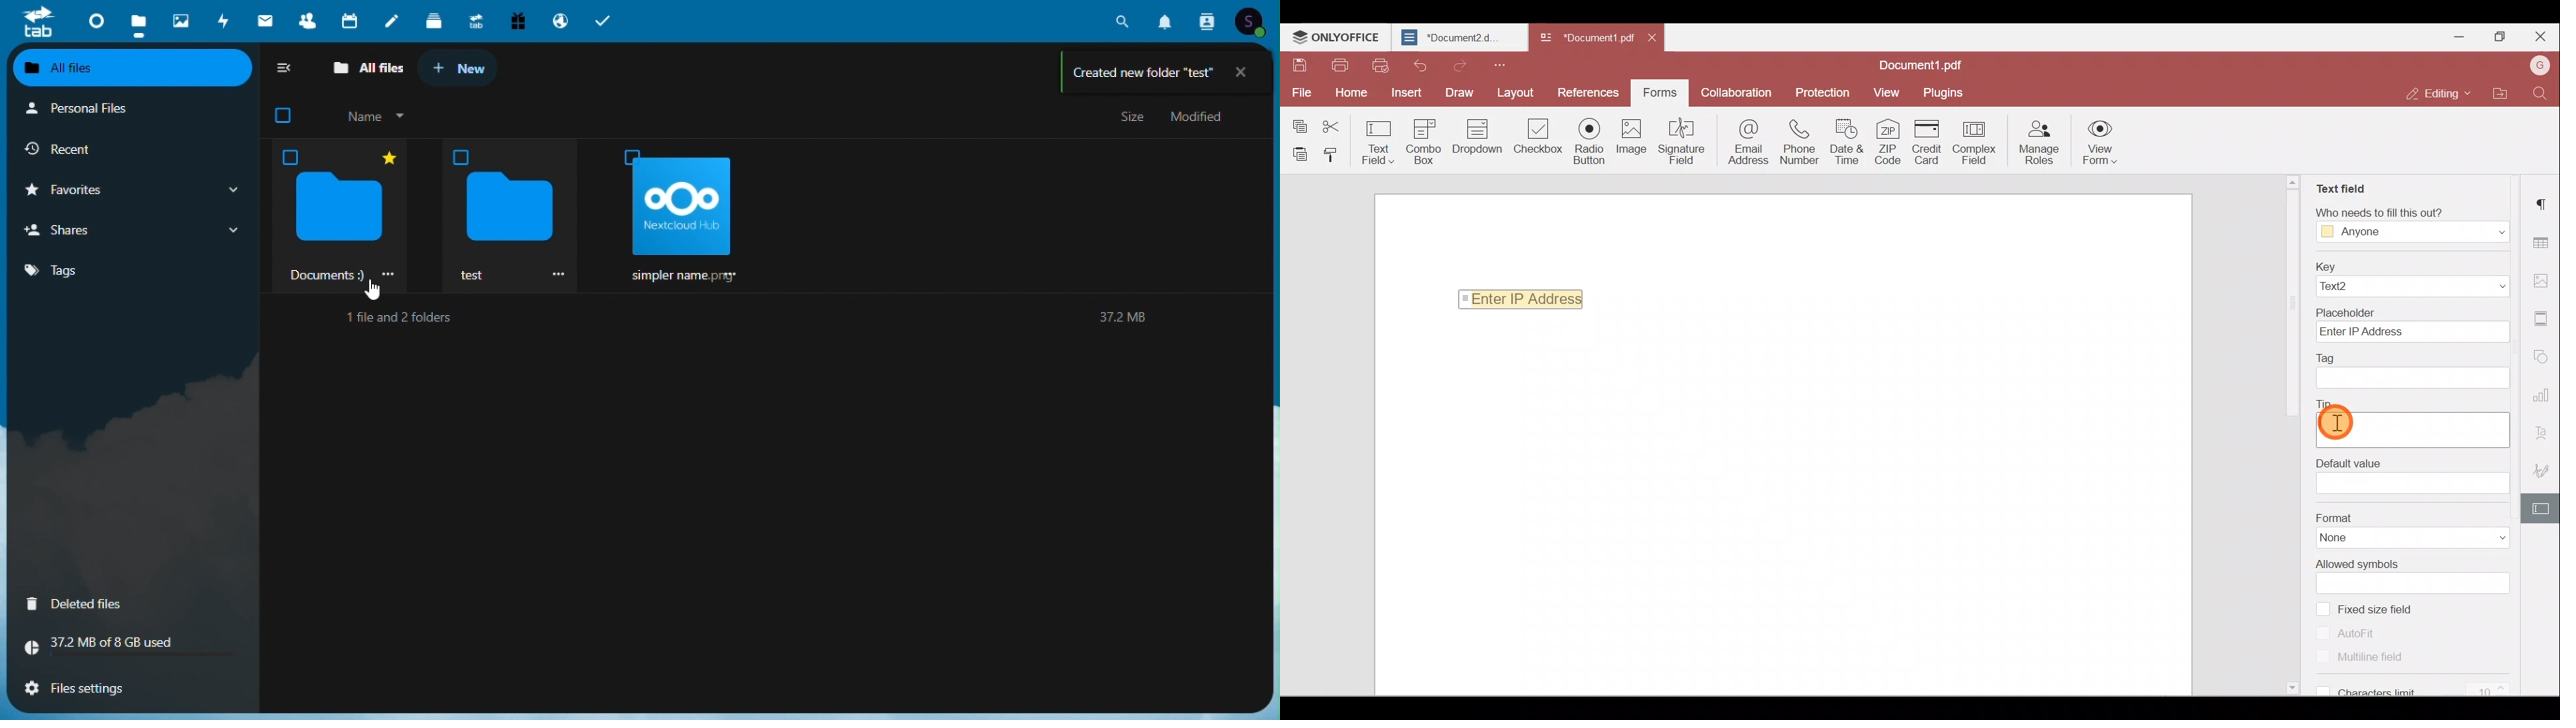 The height and width of the screenshot is (728, 2576). I want to click on Close document, so click(1655, 42).